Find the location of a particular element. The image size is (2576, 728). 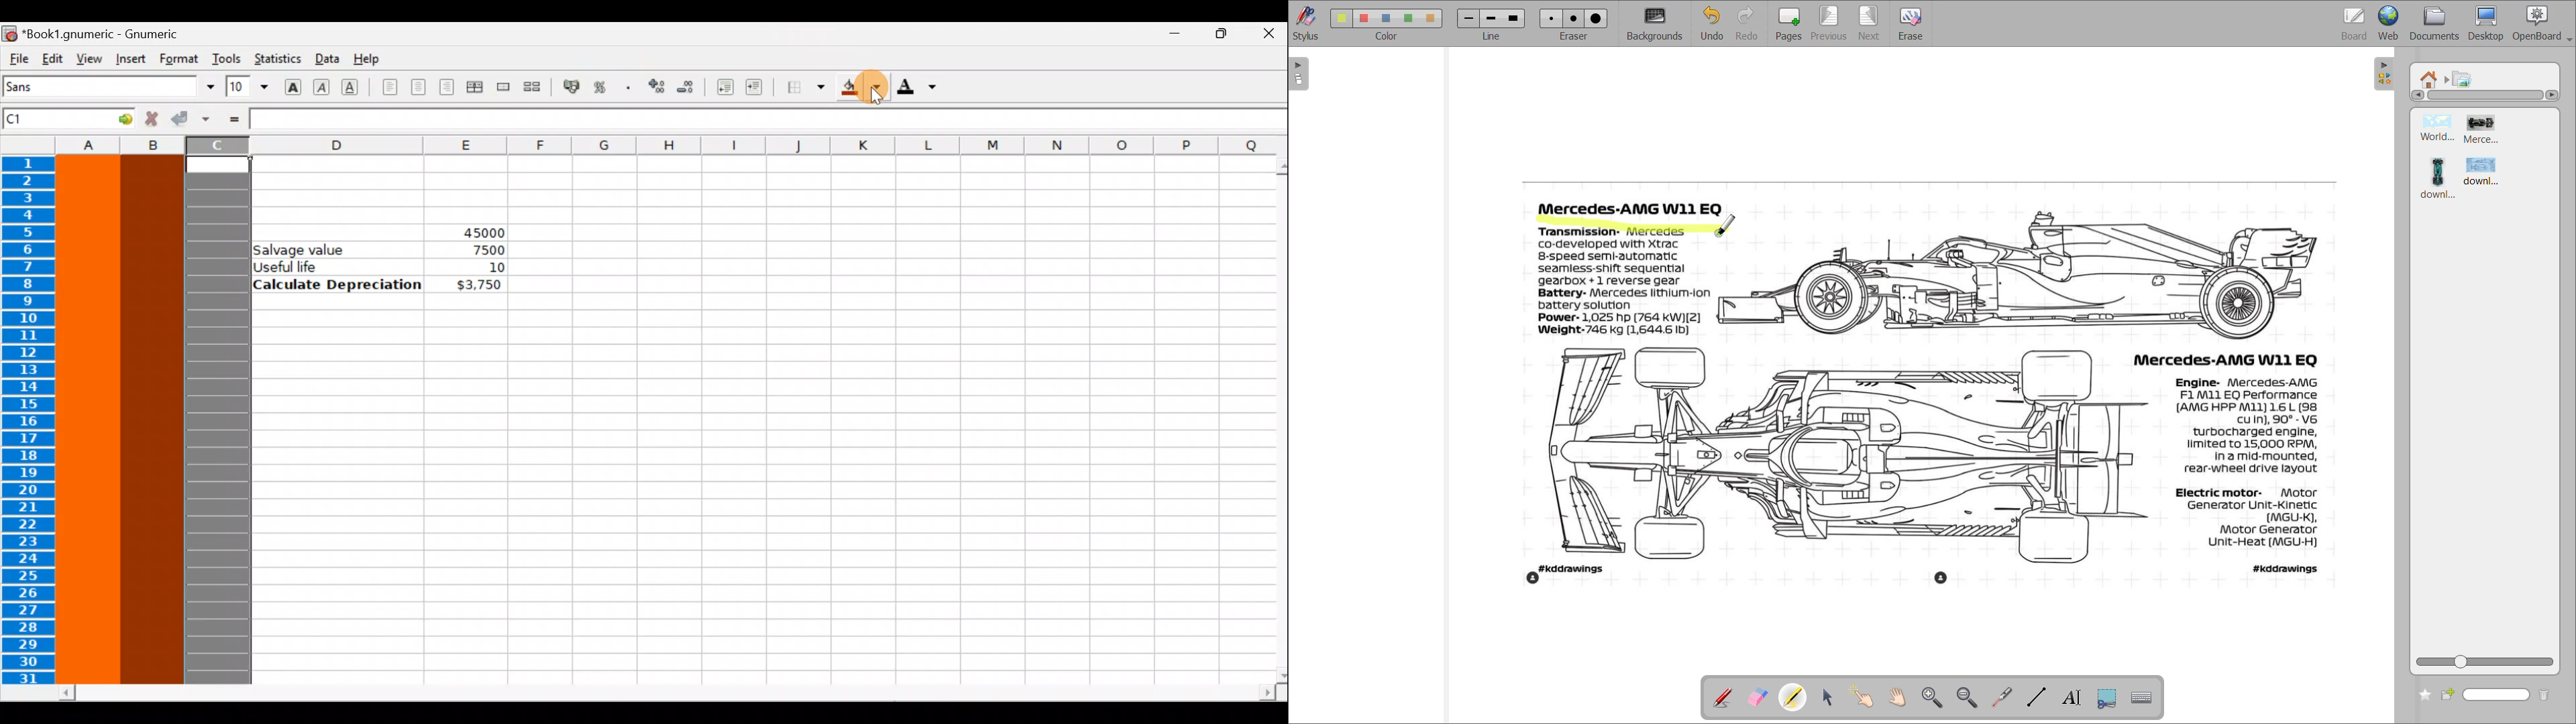

delete is located at coordinates (2544, 696).